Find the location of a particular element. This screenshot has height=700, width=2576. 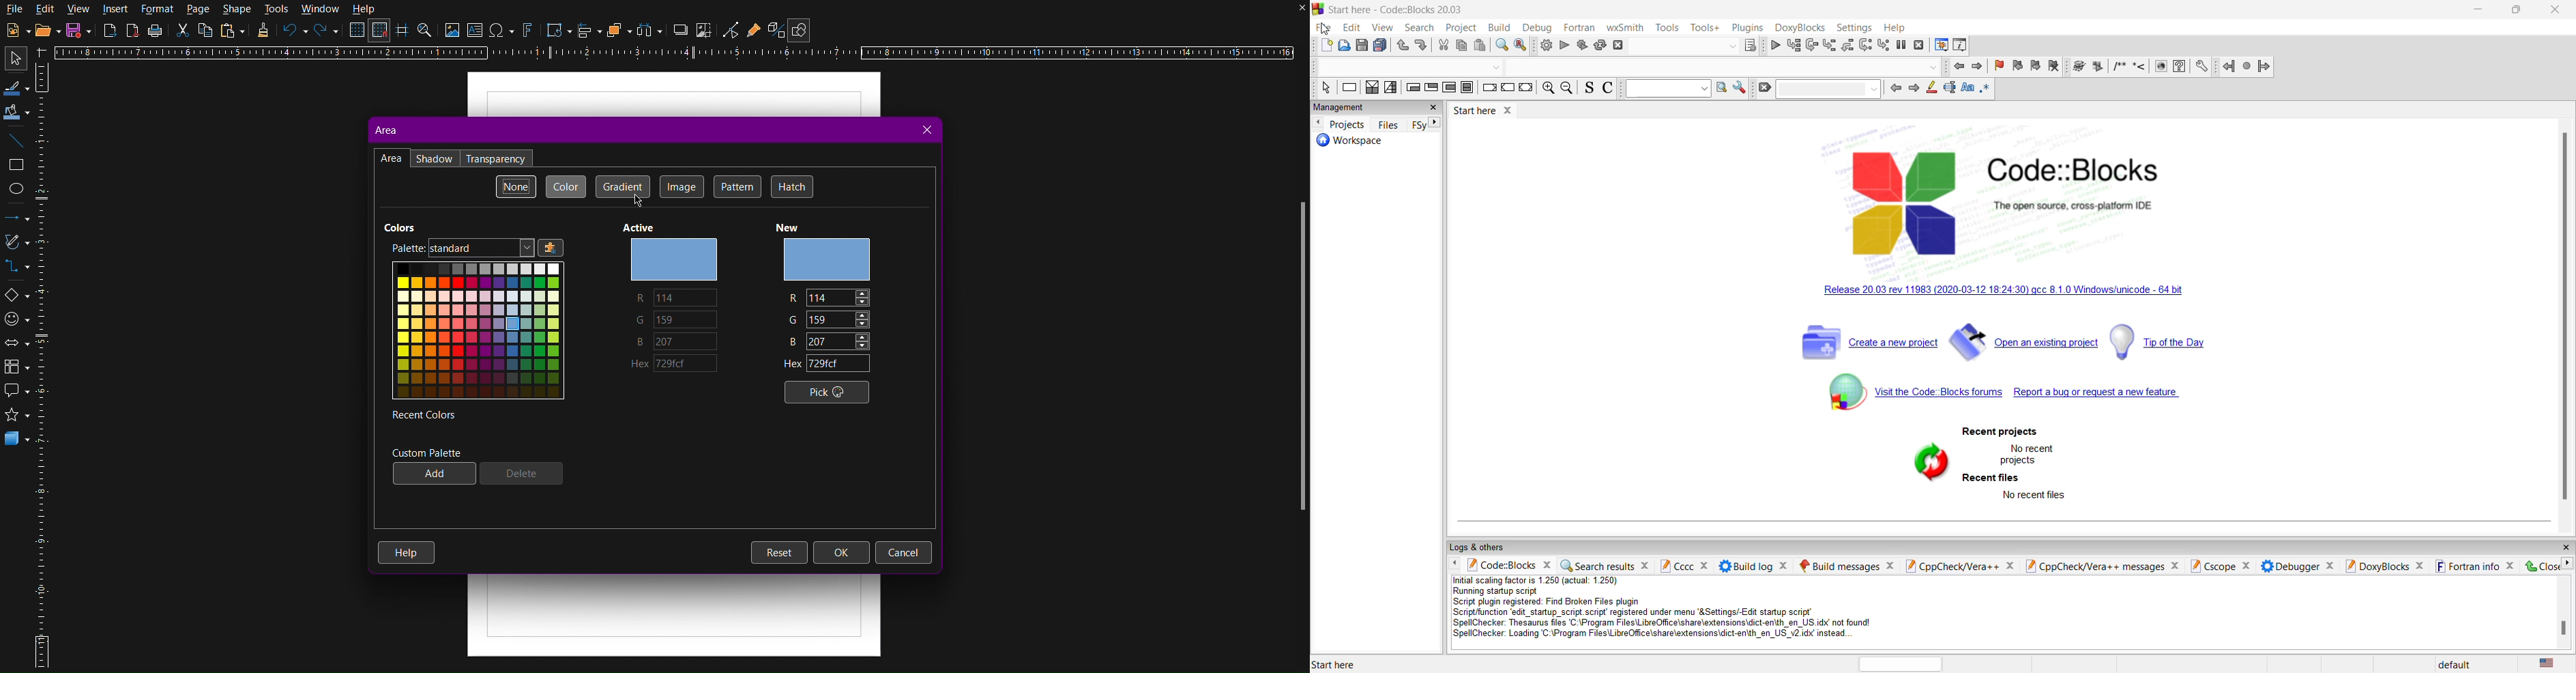

info icon is located at coordinates (2161, 67).